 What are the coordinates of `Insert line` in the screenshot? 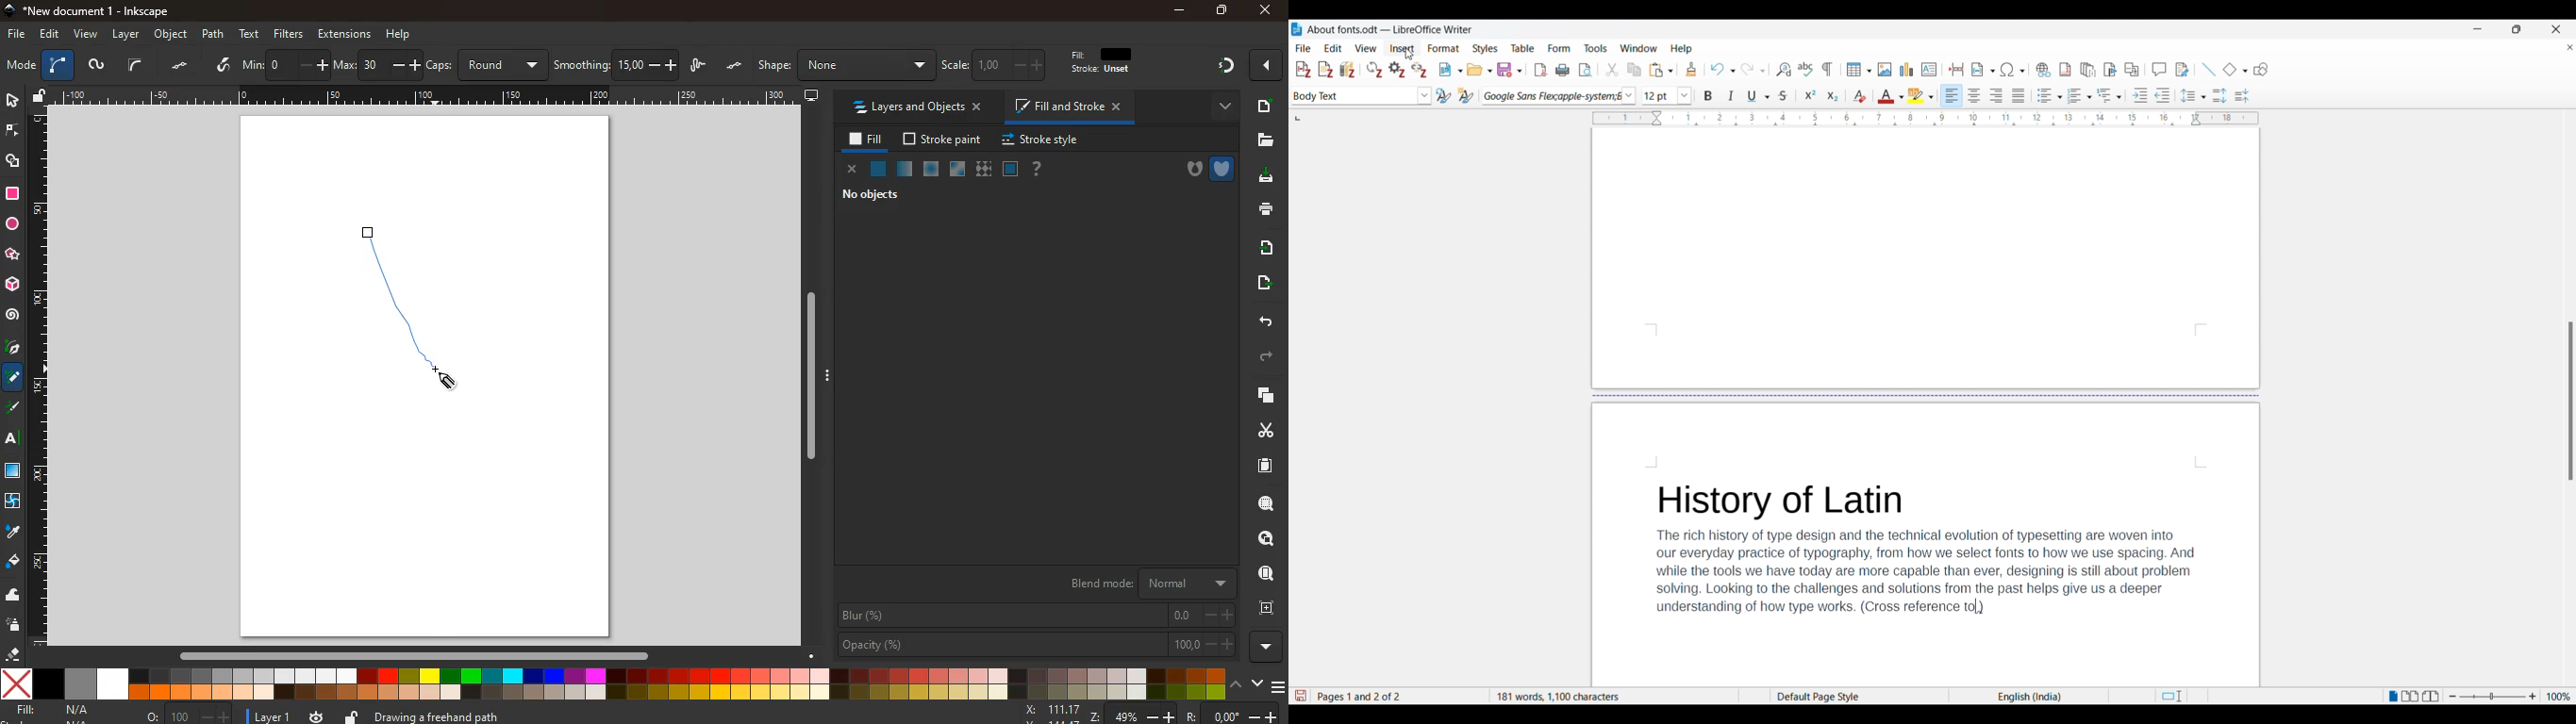 It's located at (2209, 70).